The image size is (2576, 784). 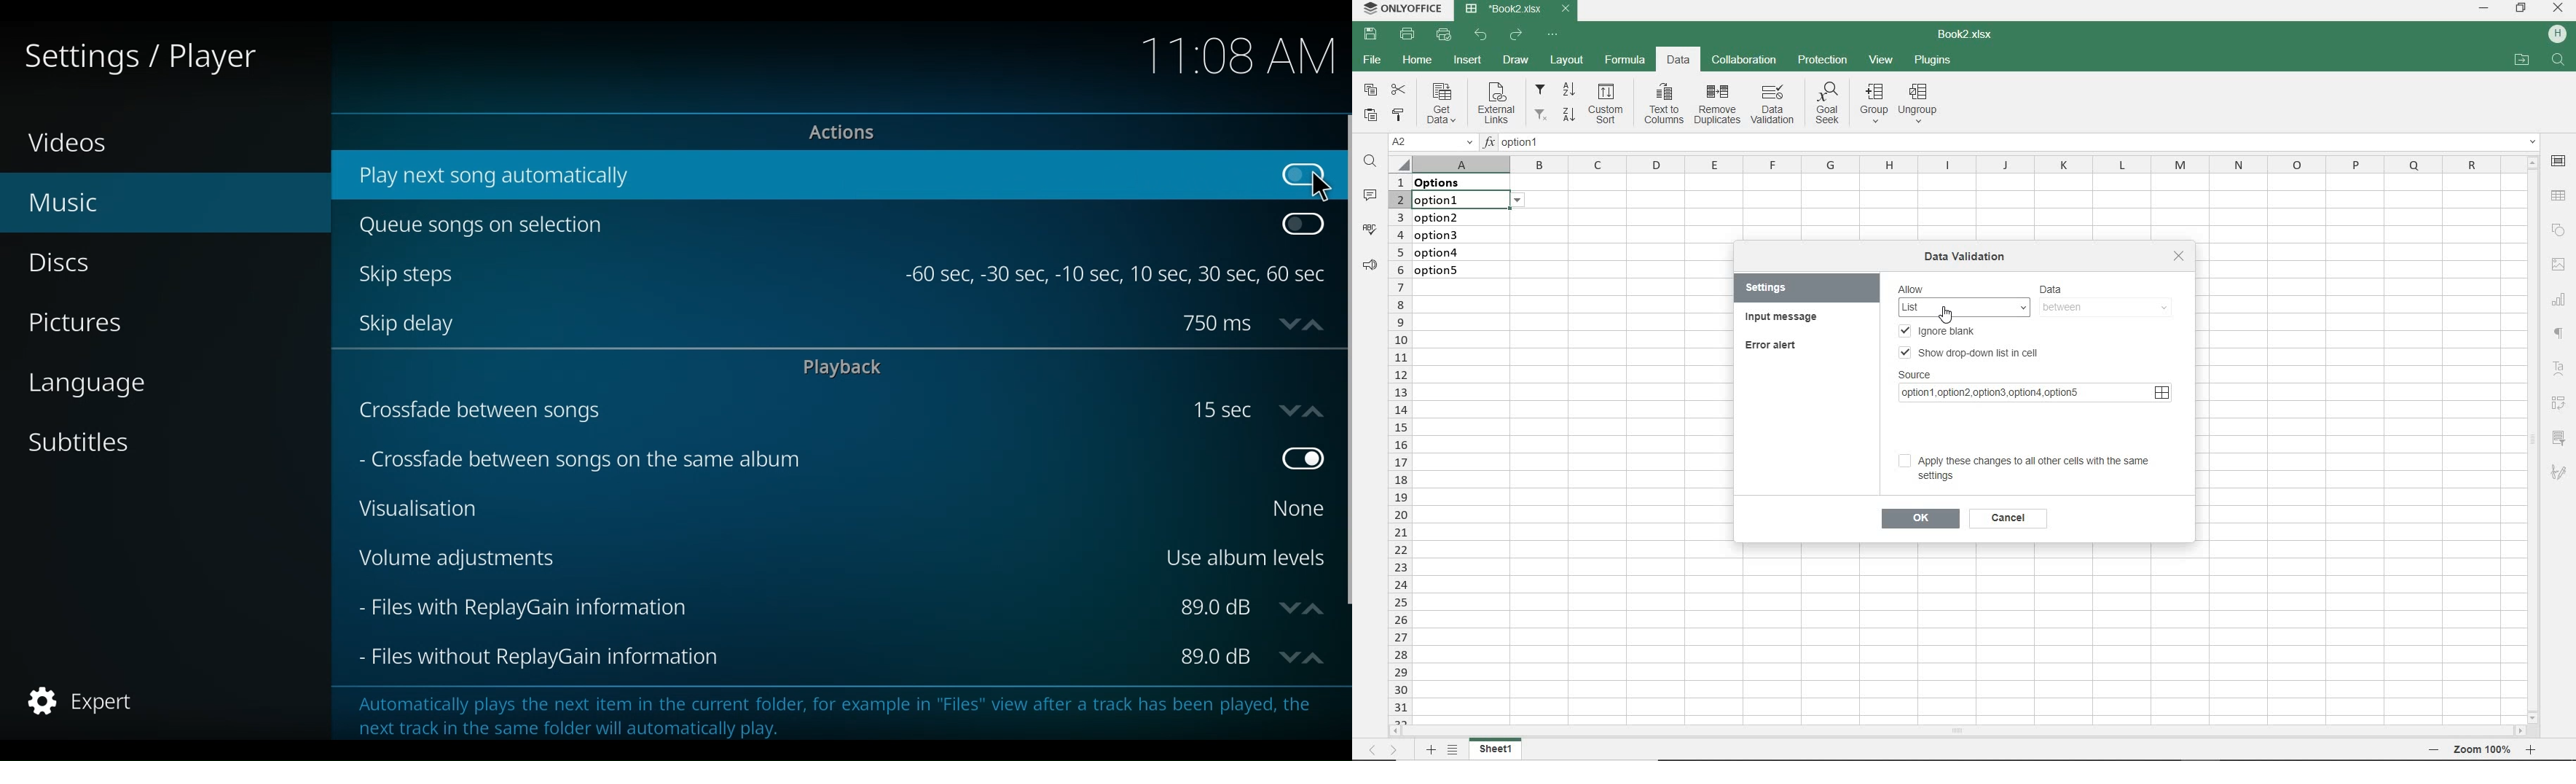 What do you see at coordinates (2103, 308) in the screenshot?
I see `between` at bounding box center [2103, 308].